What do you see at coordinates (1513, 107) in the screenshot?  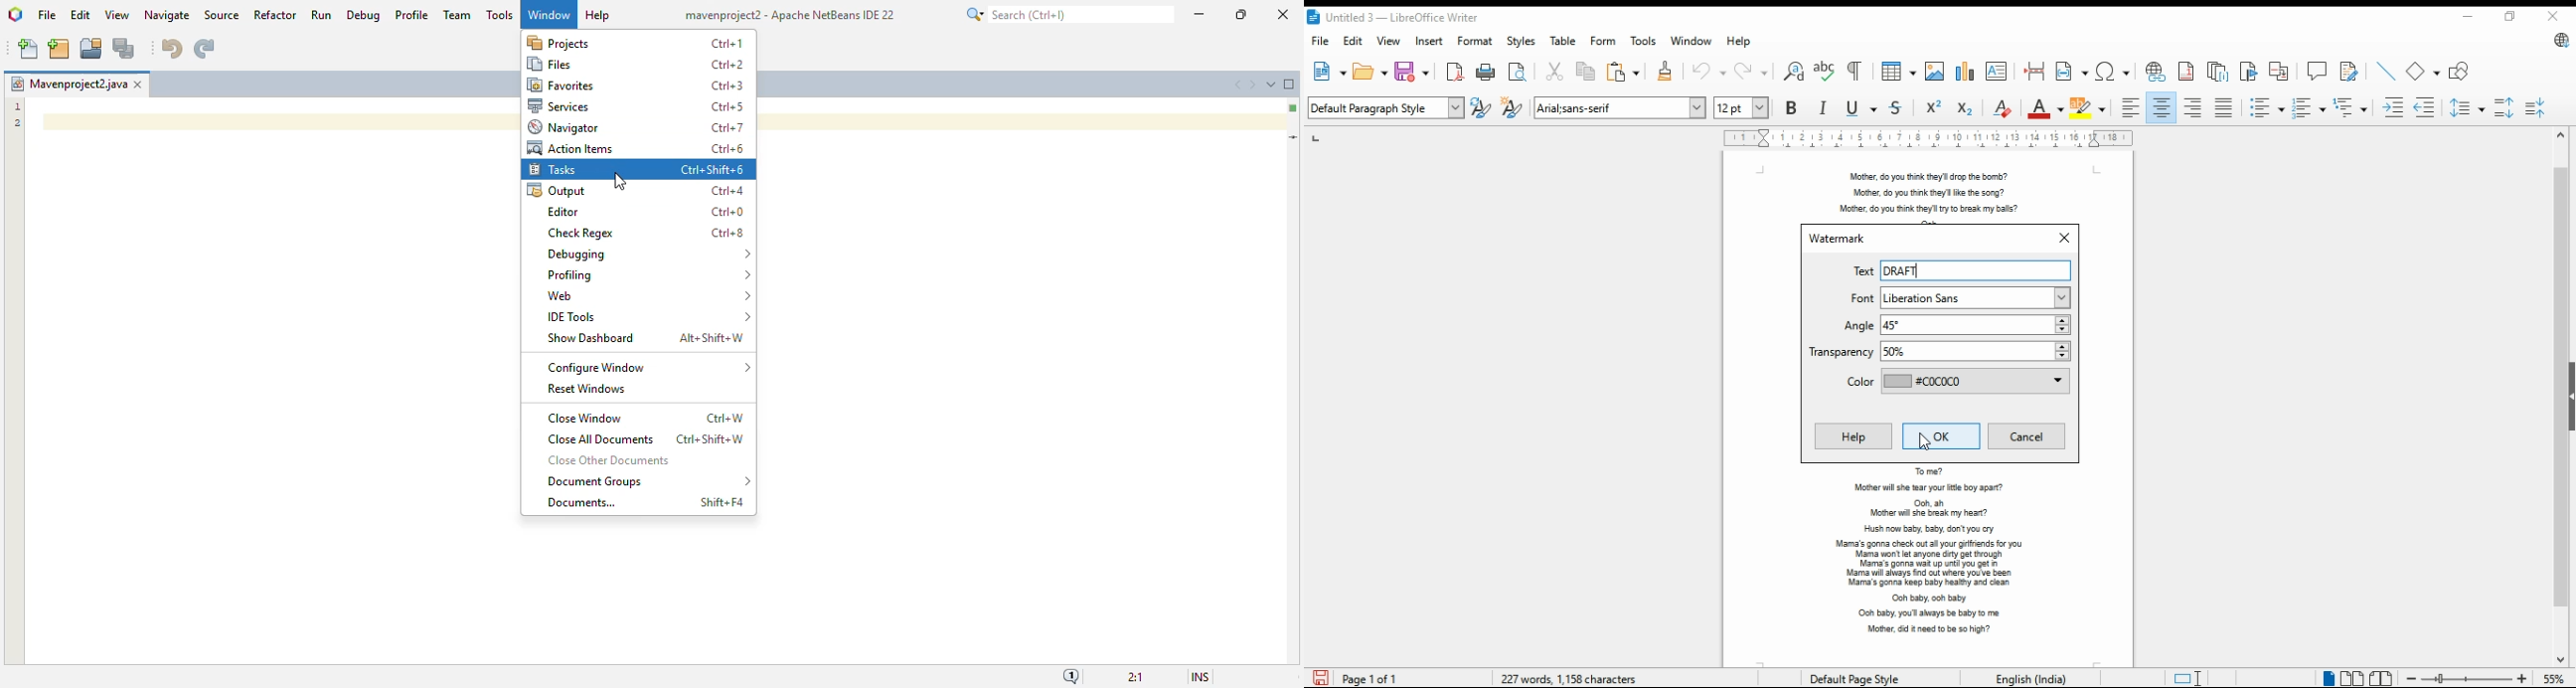 I see `new style from selection` at bounding box center [1513, 107].